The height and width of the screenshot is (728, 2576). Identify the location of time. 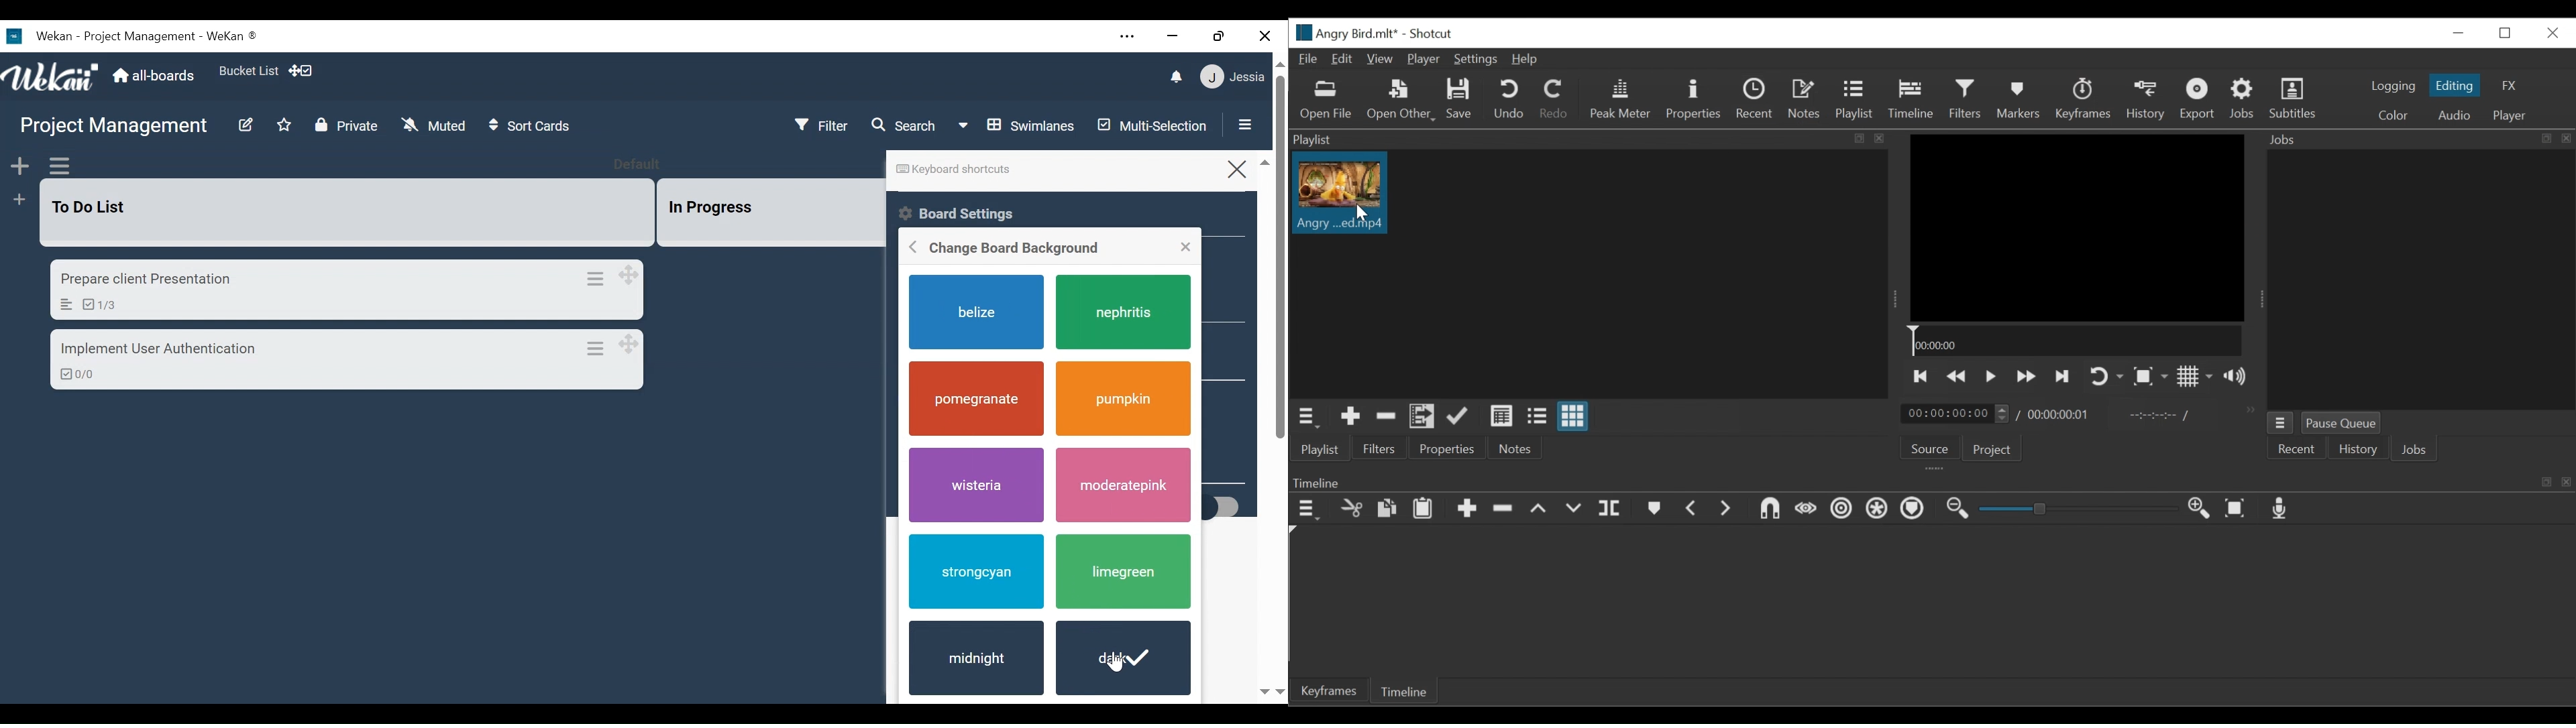
(1955, 414).